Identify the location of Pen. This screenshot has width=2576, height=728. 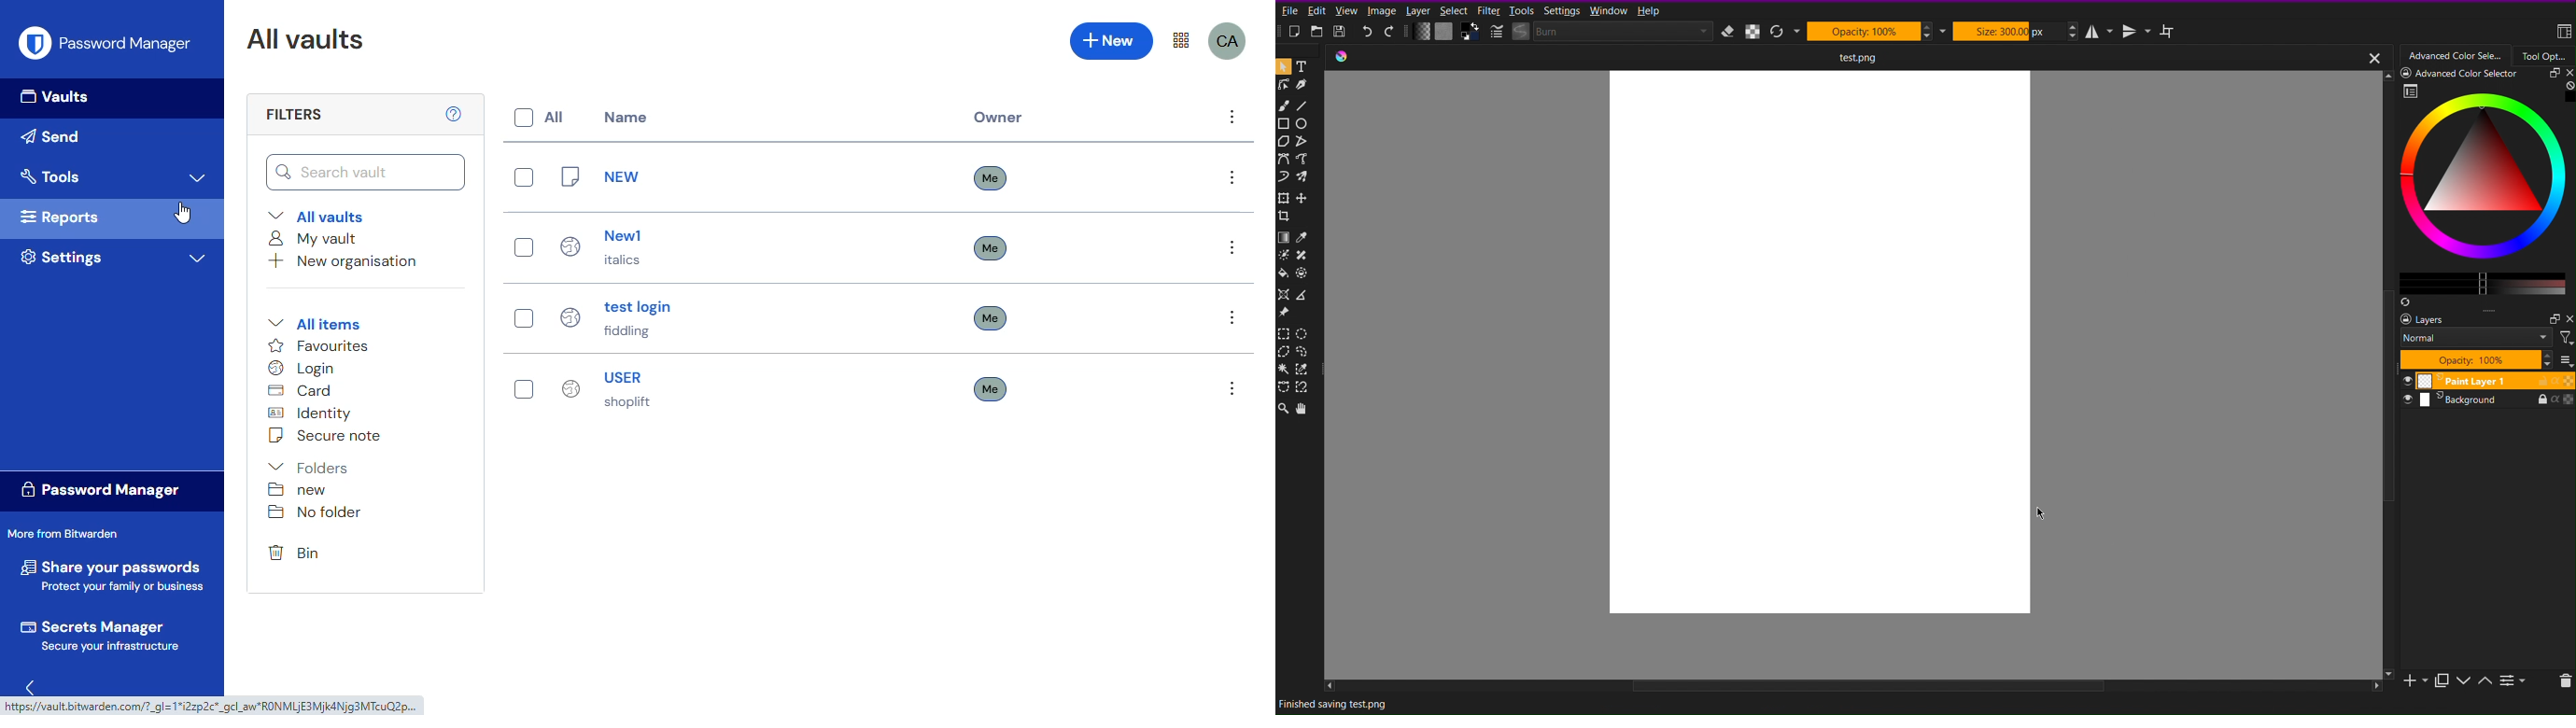
(1304, 87).